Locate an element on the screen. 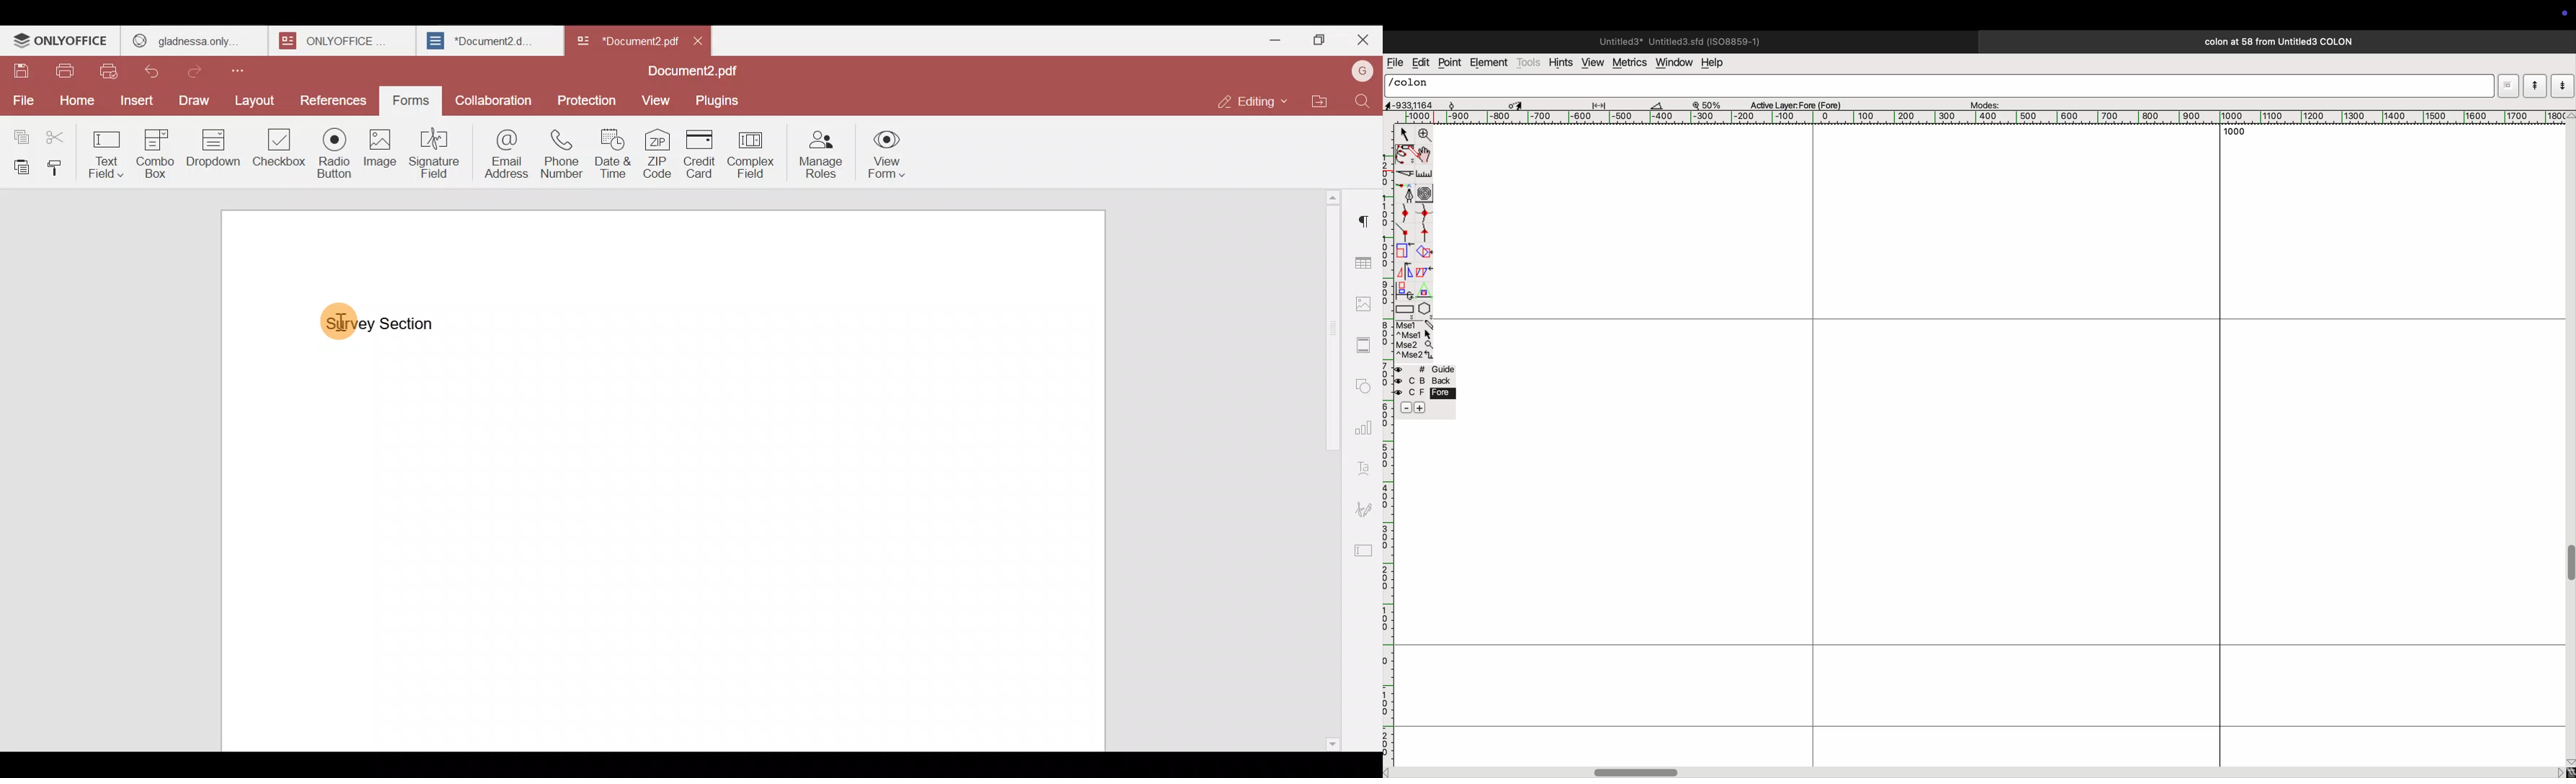  fountain pen is located at coordinates (1406, 193).